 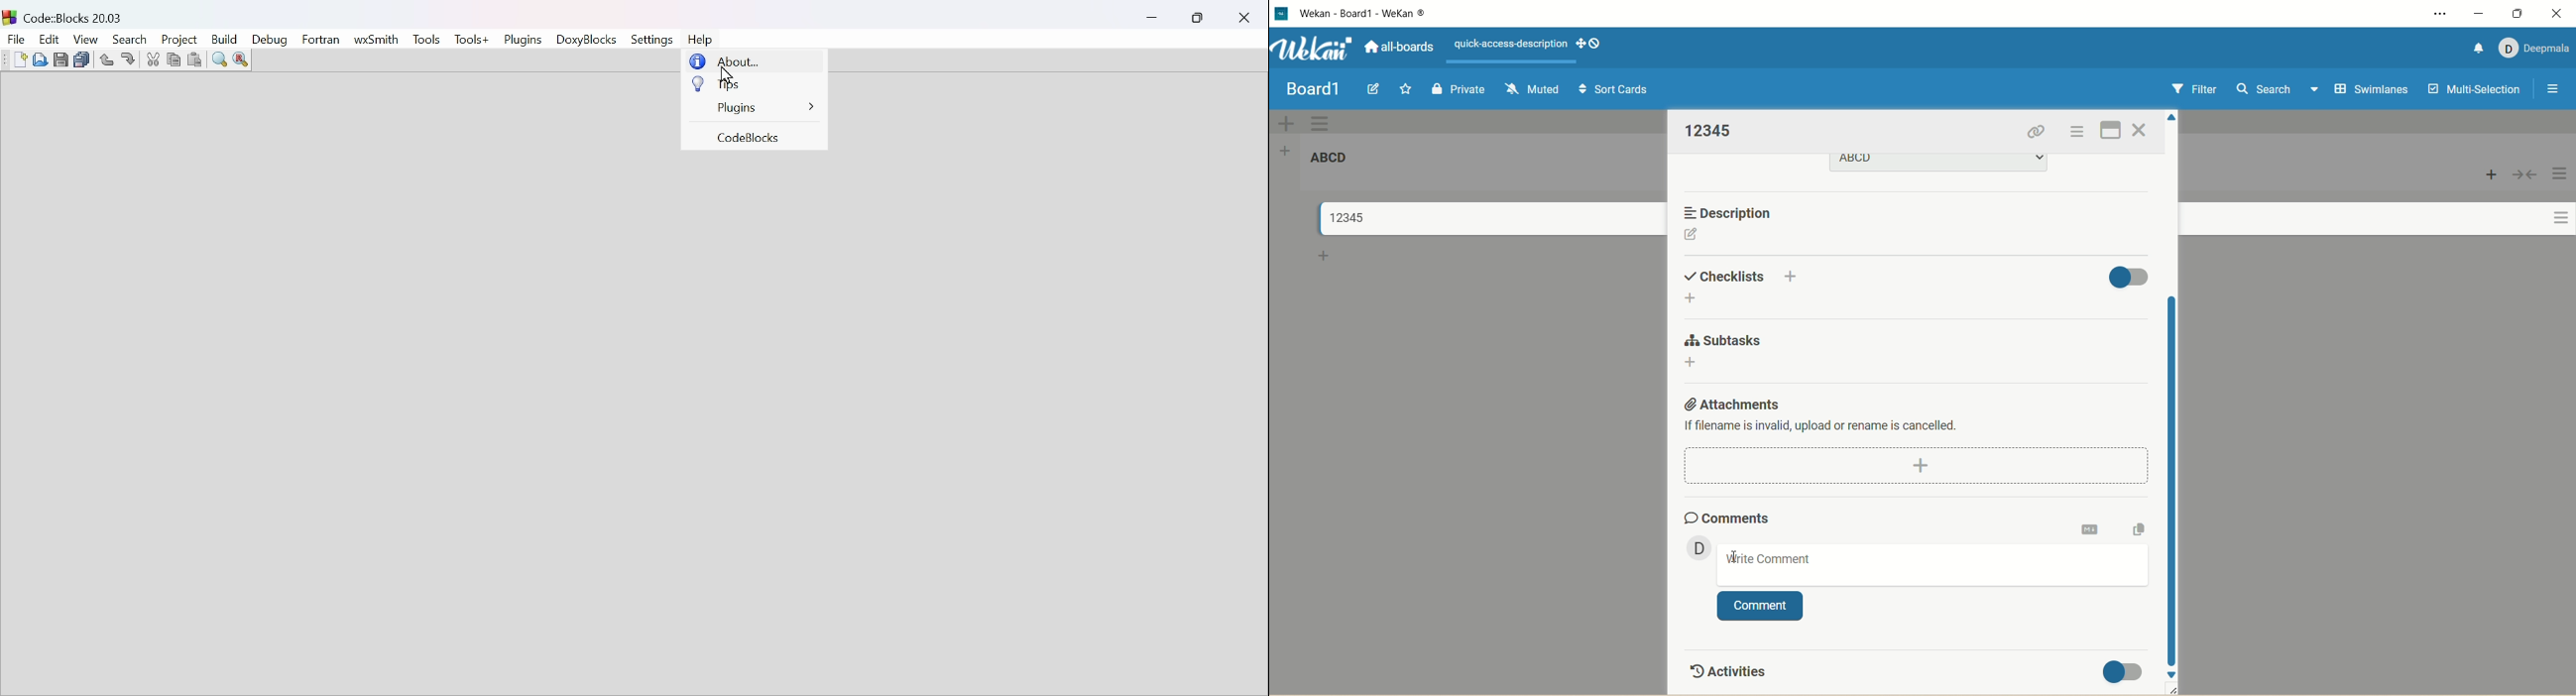 I want to click on open/close sidebar, so click(x=2552, y=90).